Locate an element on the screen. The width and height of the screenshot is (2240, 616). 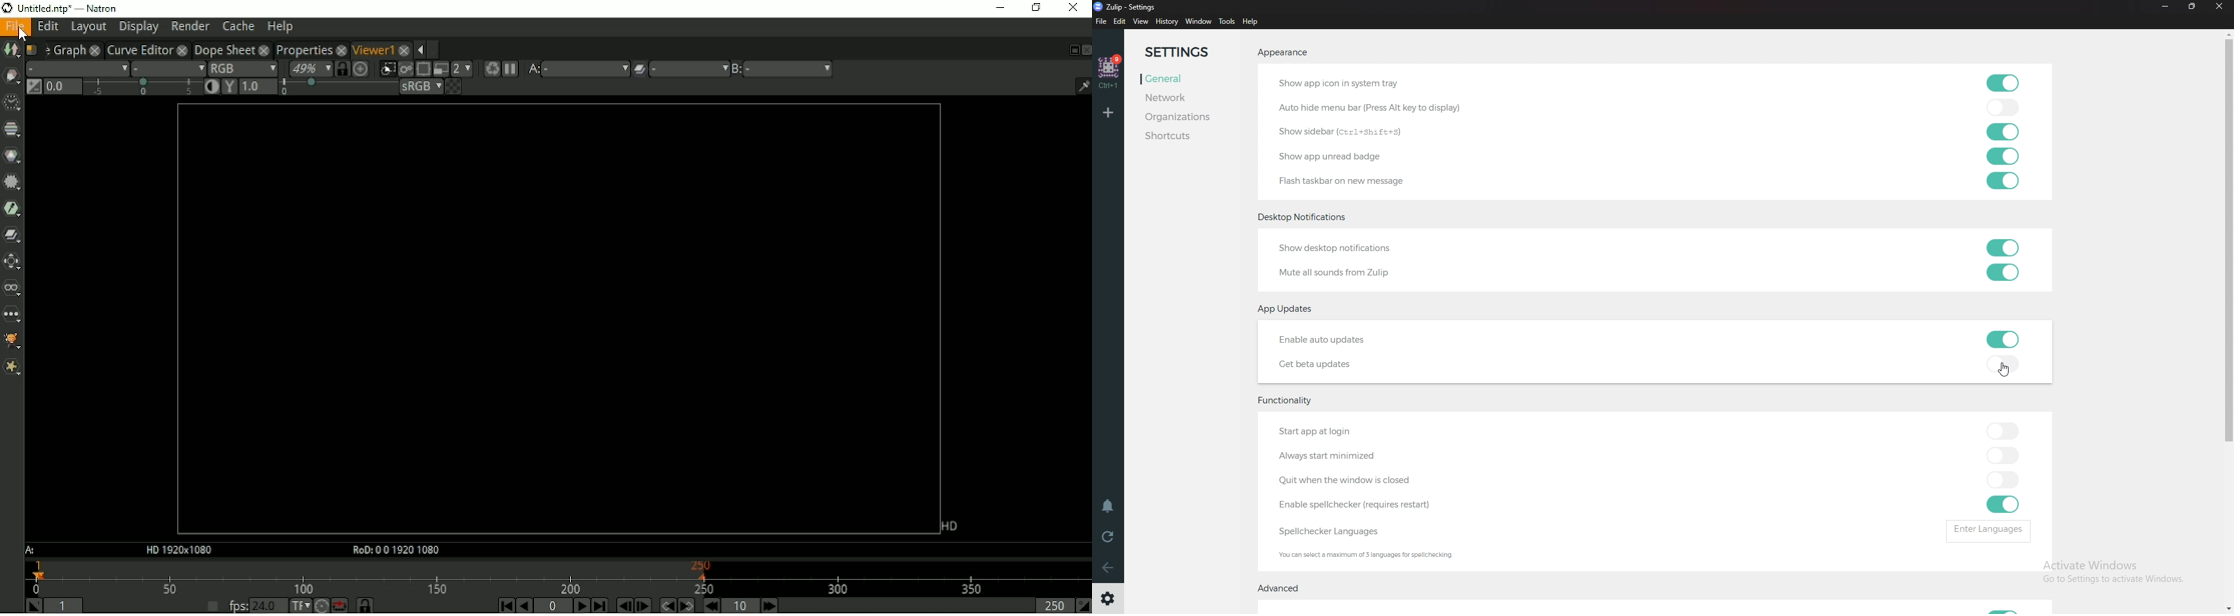
toggle is located at coordinates (2001, 272).